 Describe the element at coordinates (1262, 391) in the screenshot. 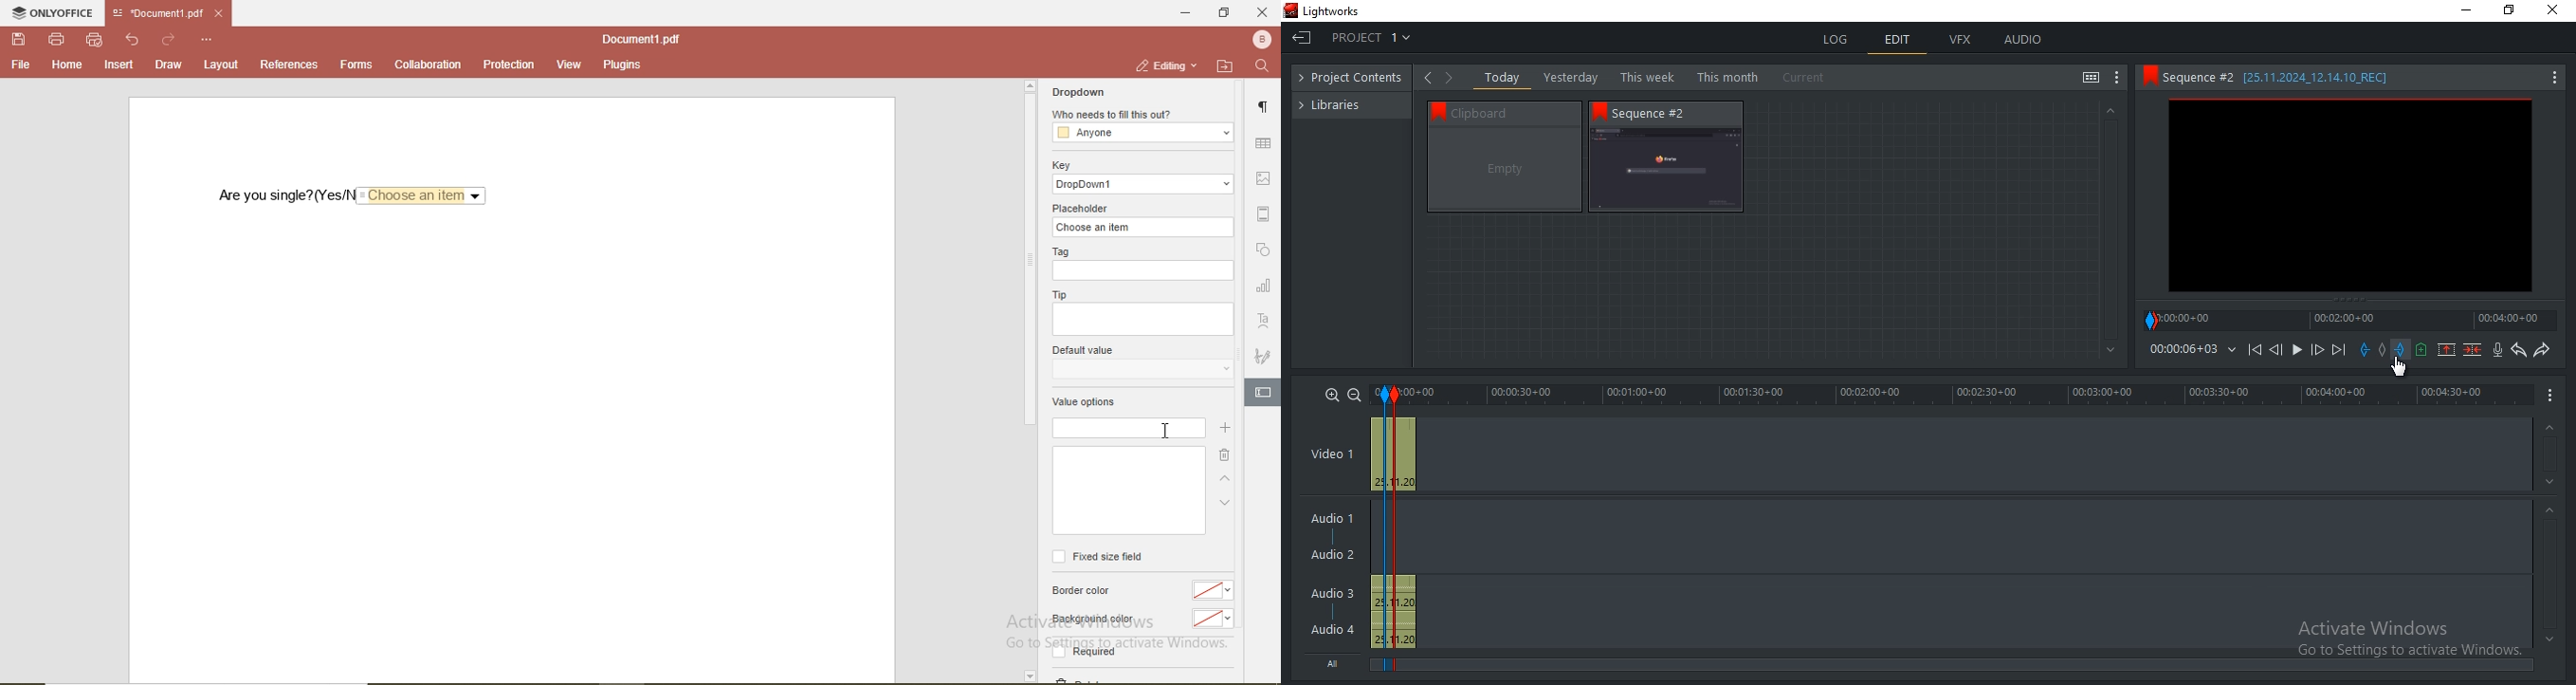

I see `edit` at that location.